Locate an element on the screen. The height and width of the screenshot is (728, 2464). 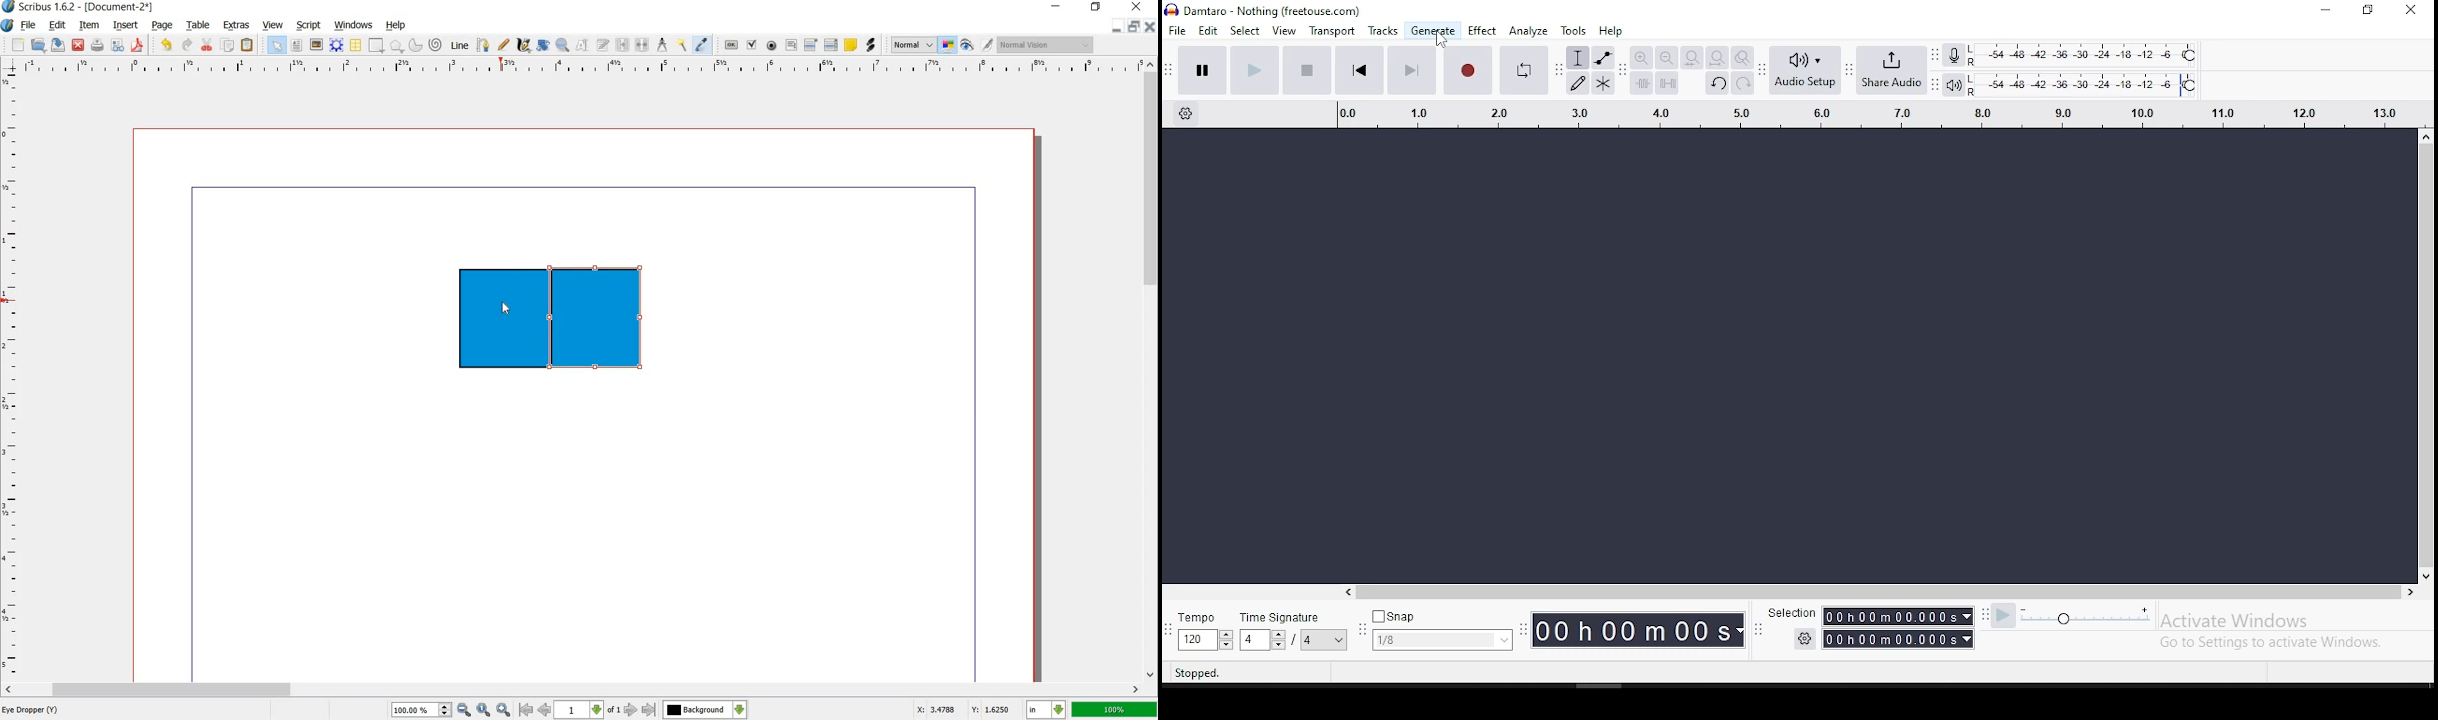
paste is located at coordinates (248, 44).